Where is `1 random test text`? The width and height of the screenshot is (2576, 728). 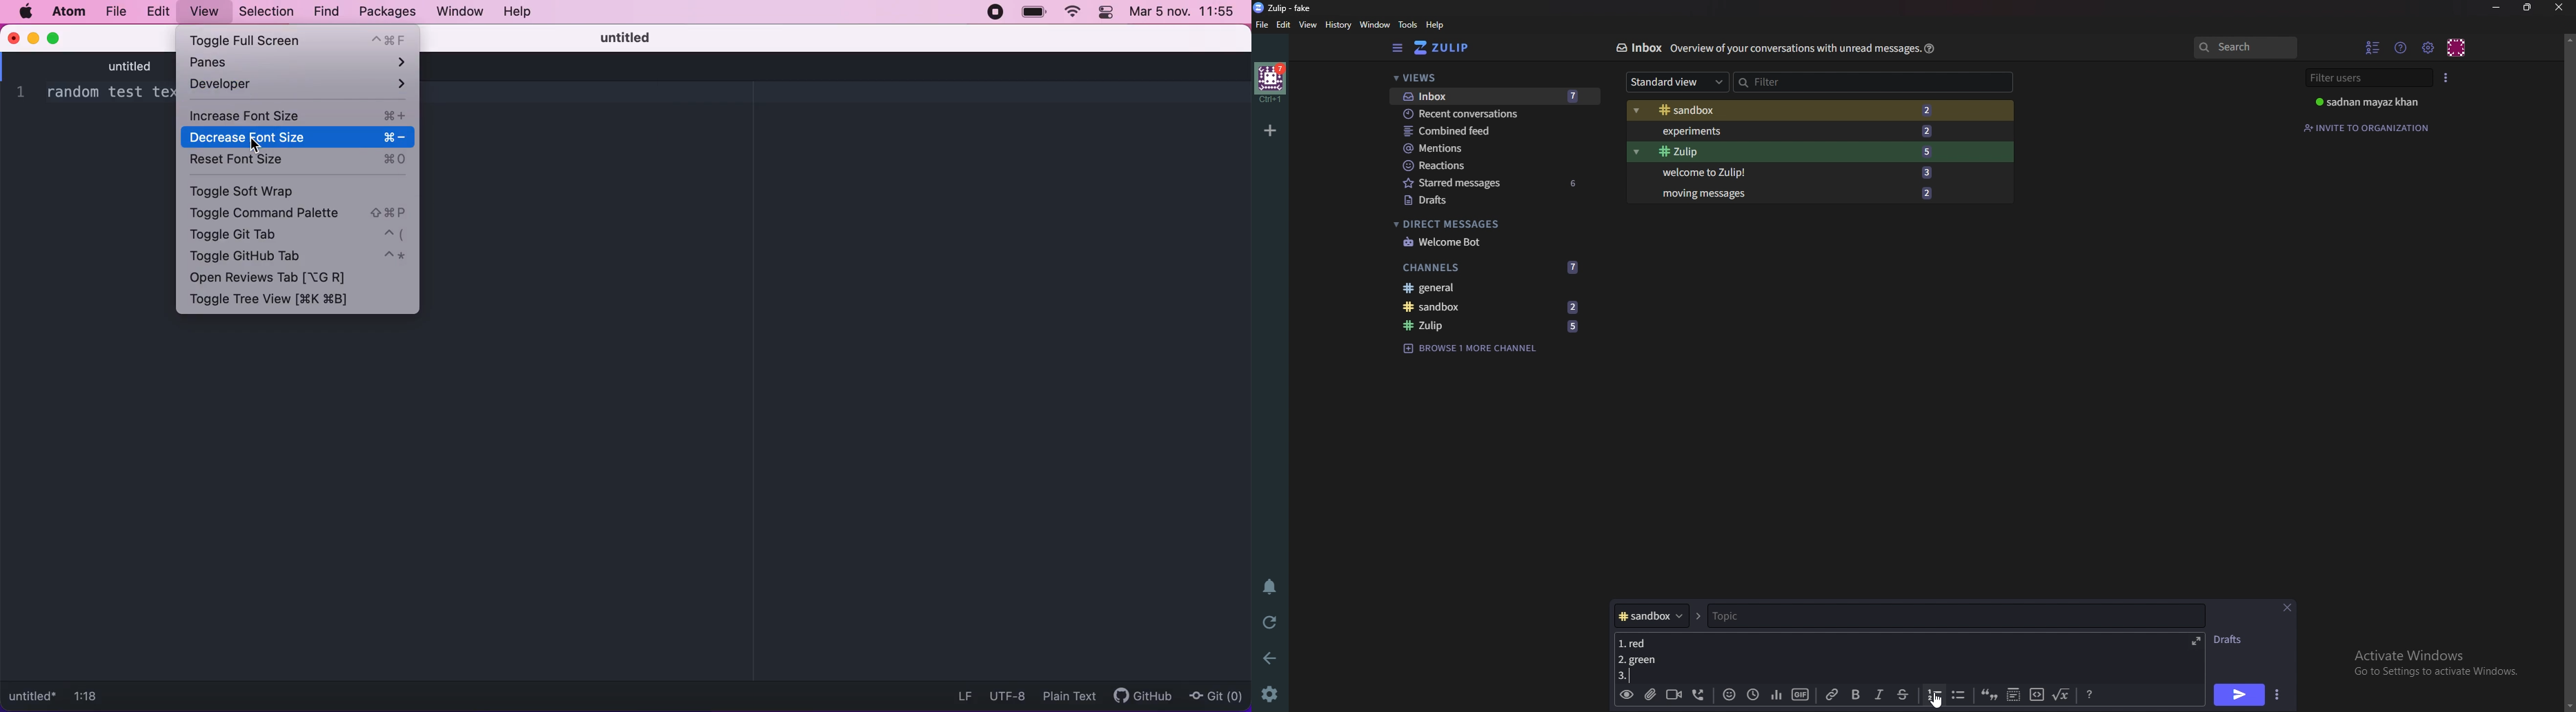
1 random test text is located at coordinates (93, 93).